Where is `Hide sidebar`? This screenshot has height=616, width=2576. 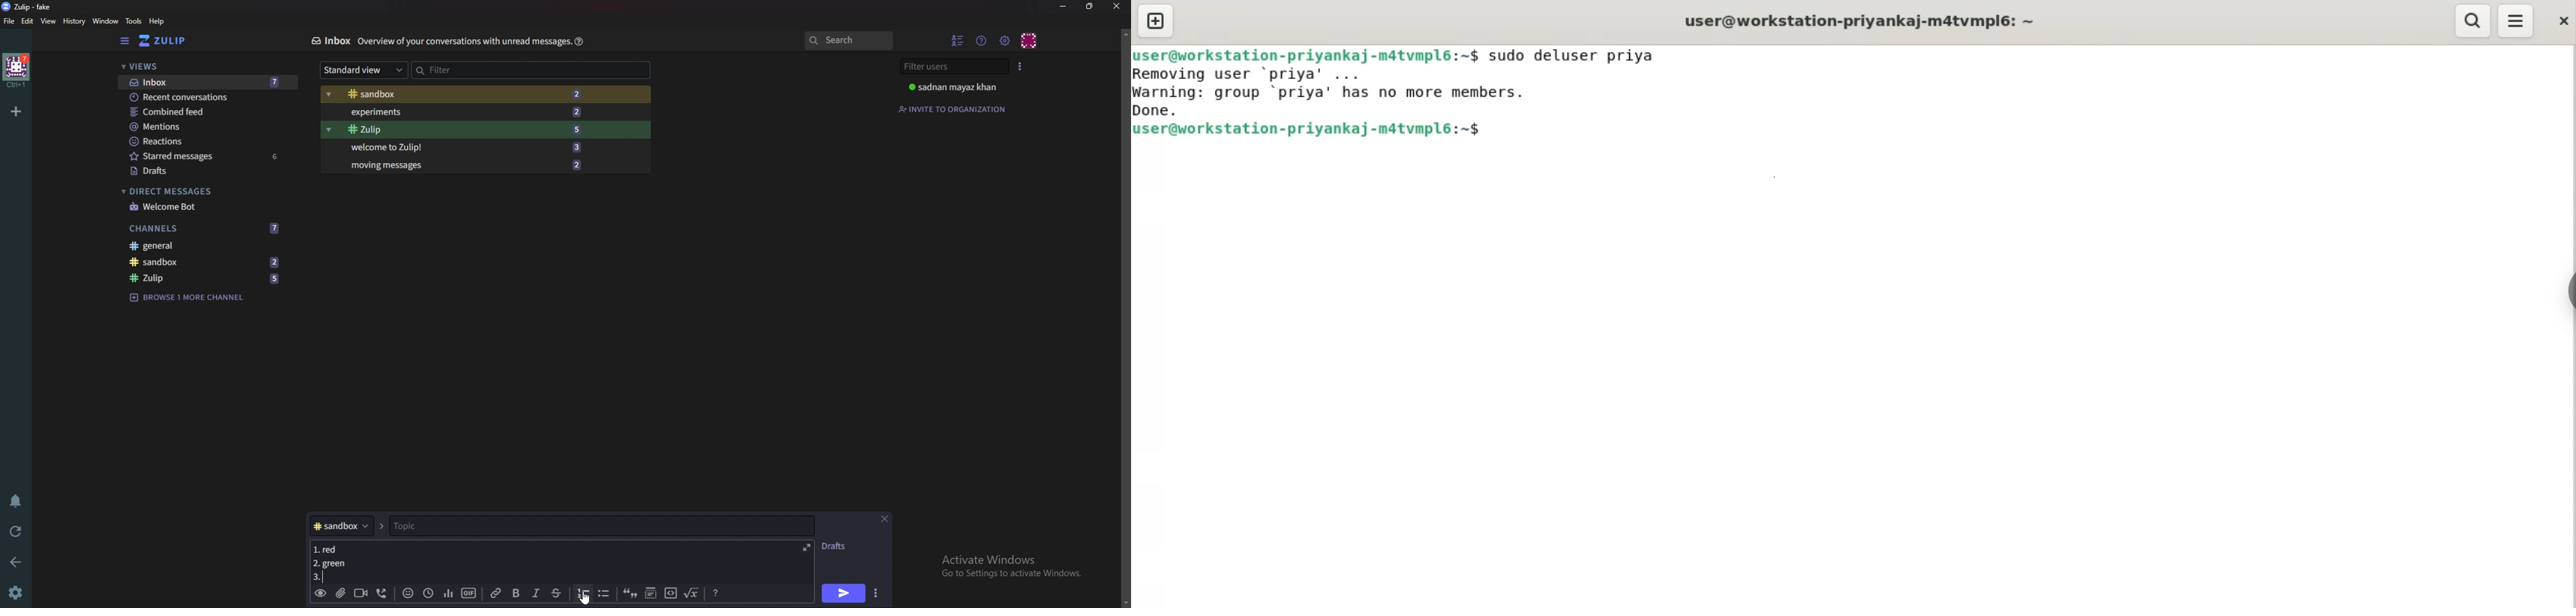
Hide sidebar is located at coordinates (124, 41).